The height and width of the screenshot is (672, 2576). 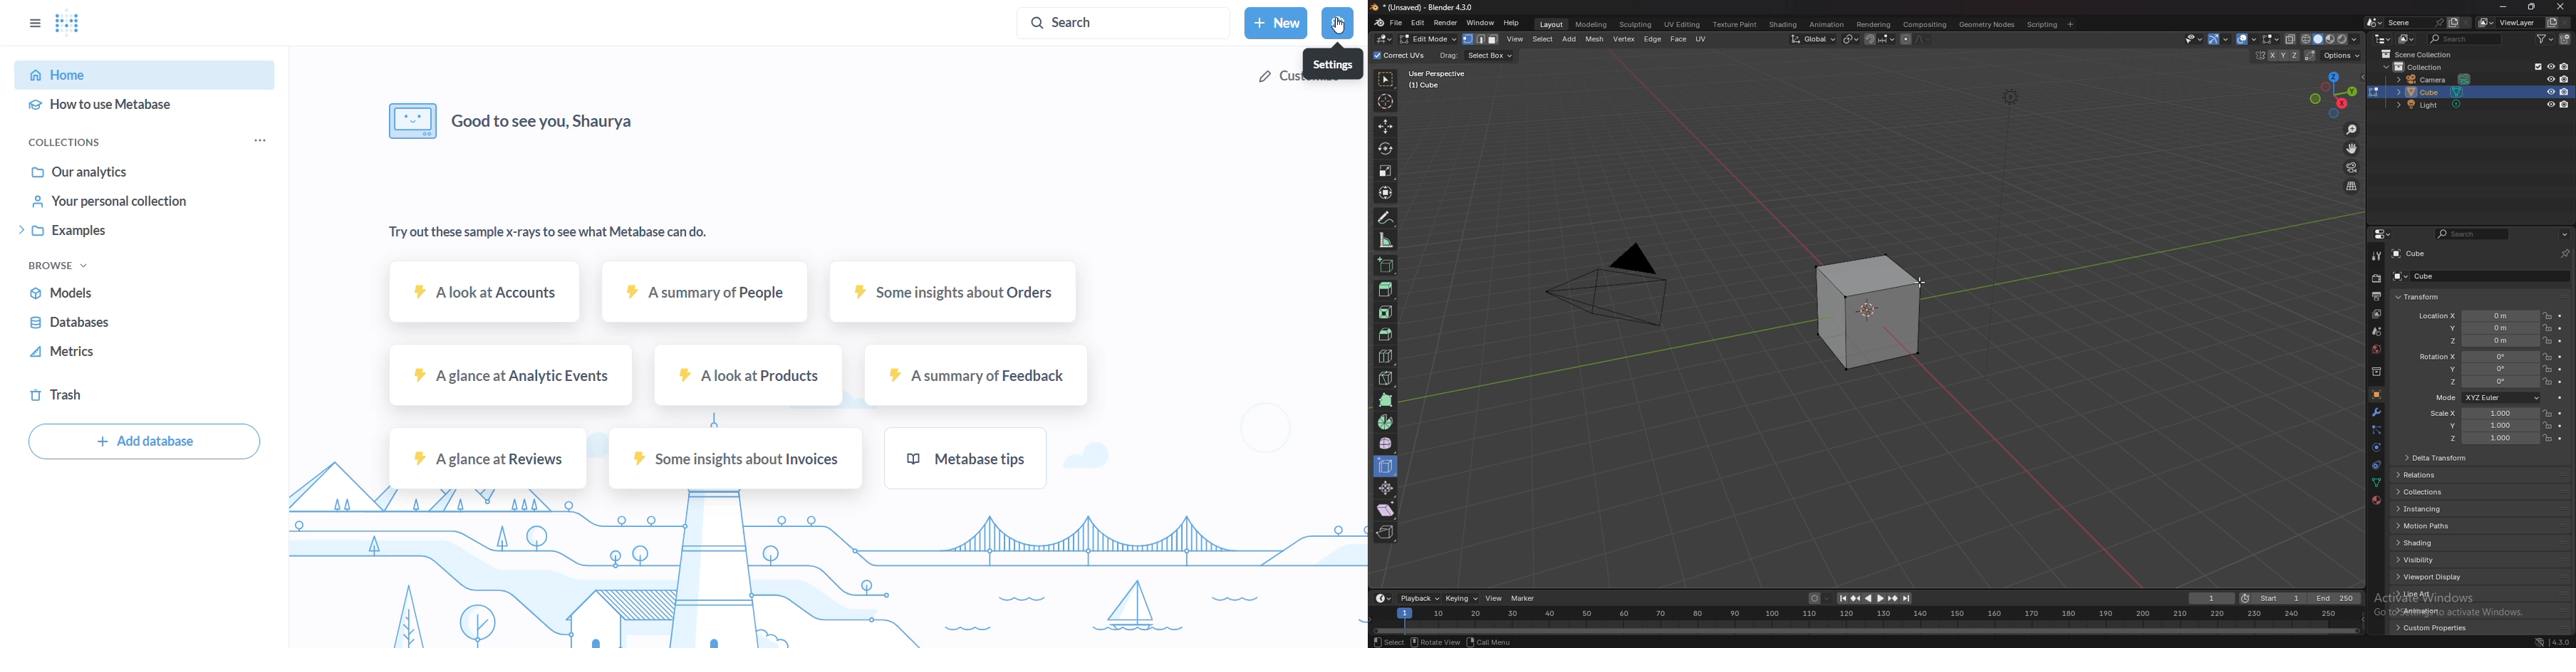 What do you see at coordinates (2377, 371) in the screenshot?
I see `collection` at bounding box center [2377, 371].